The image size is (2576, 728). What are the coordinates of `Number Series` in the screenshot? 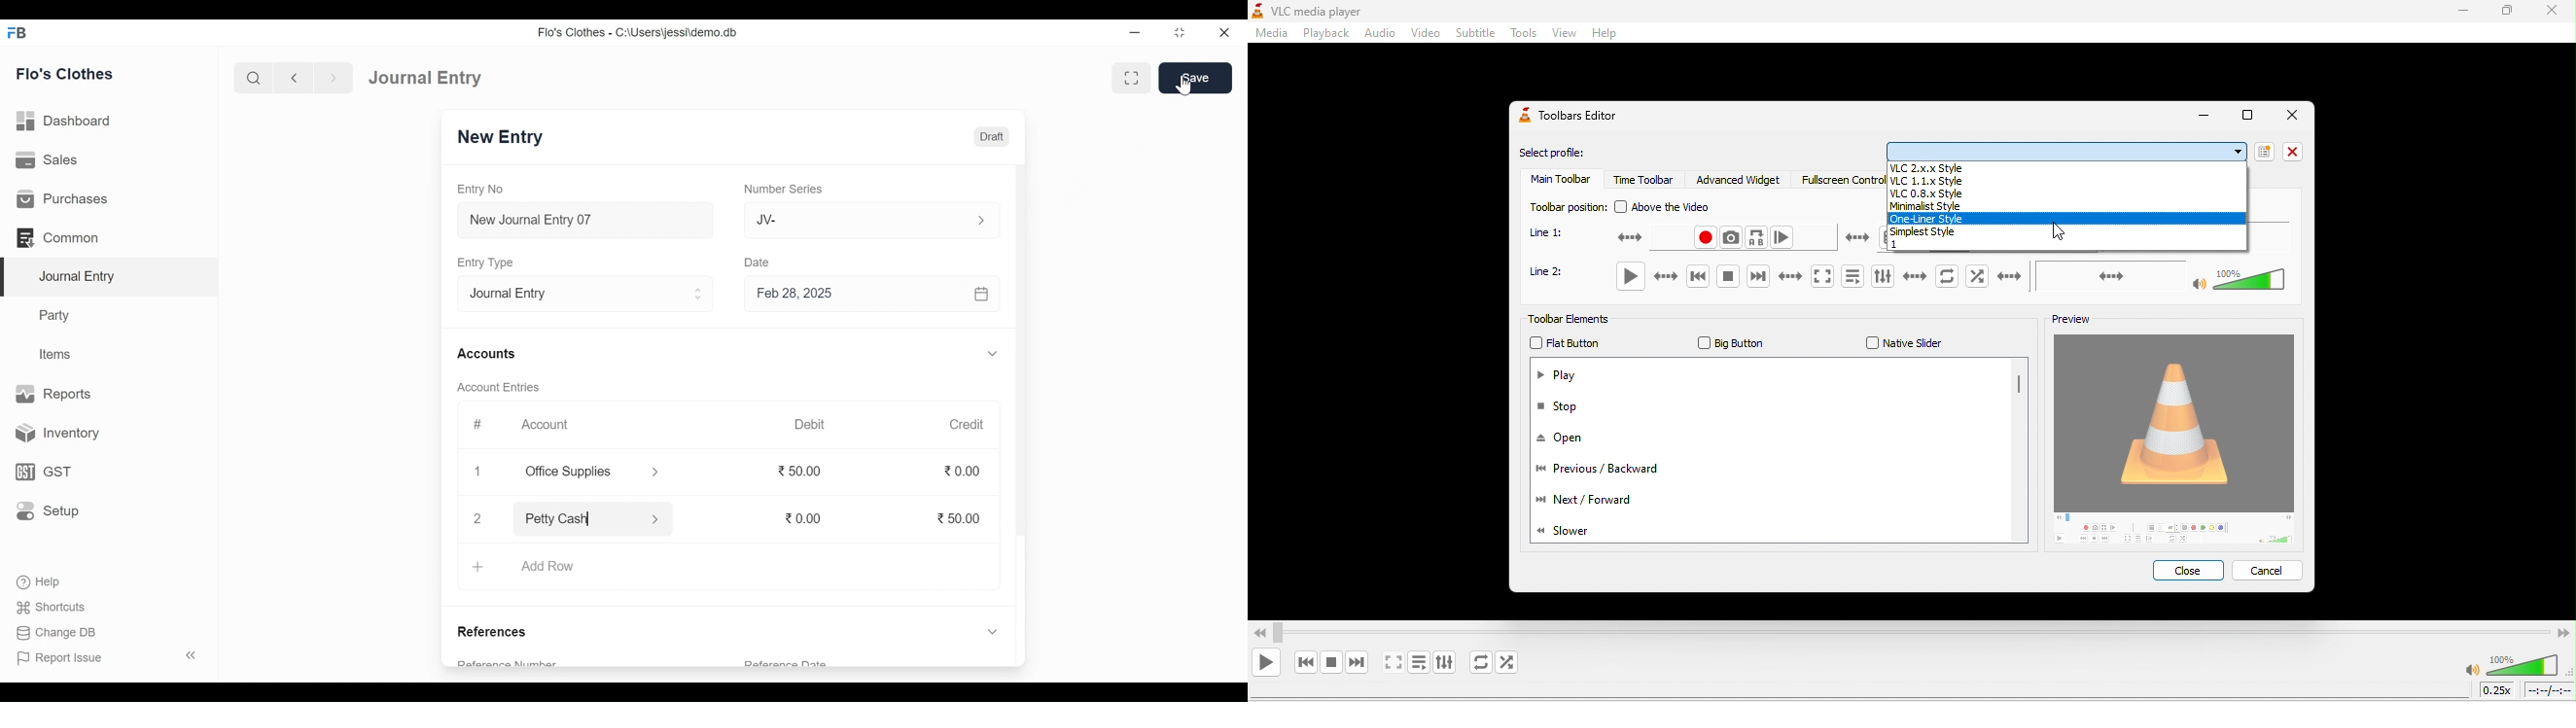 It's located at (785, 189).